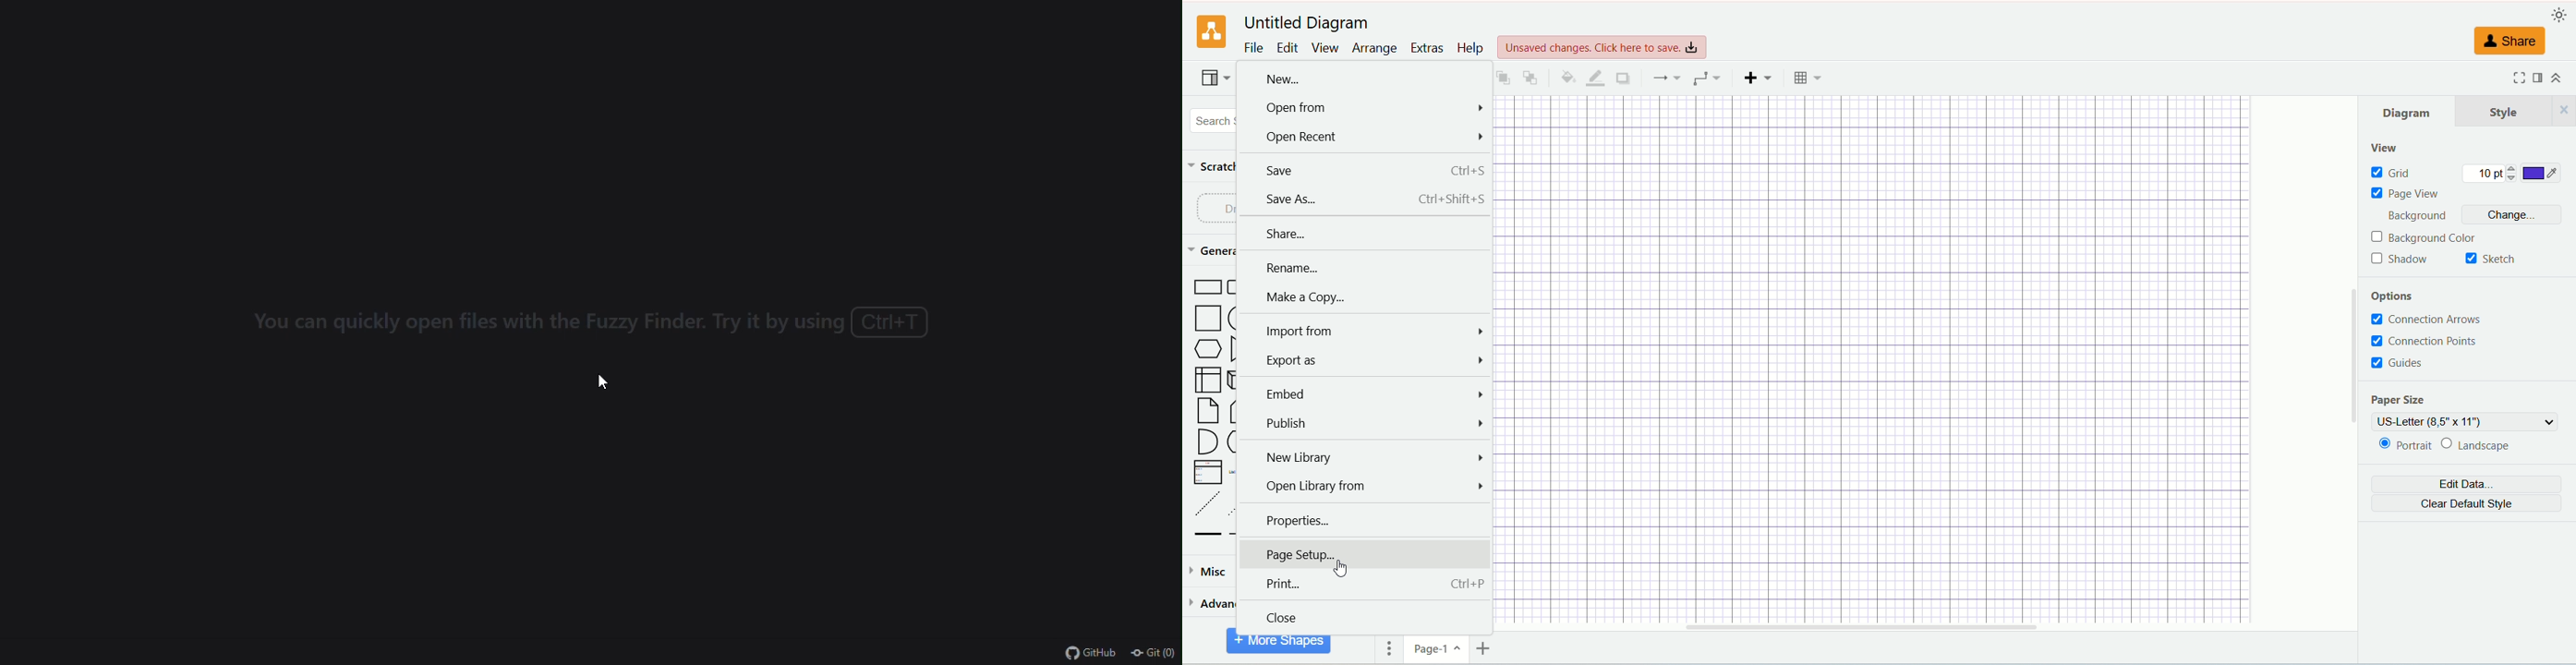  I want to click on edit data, so click(2466, 486).